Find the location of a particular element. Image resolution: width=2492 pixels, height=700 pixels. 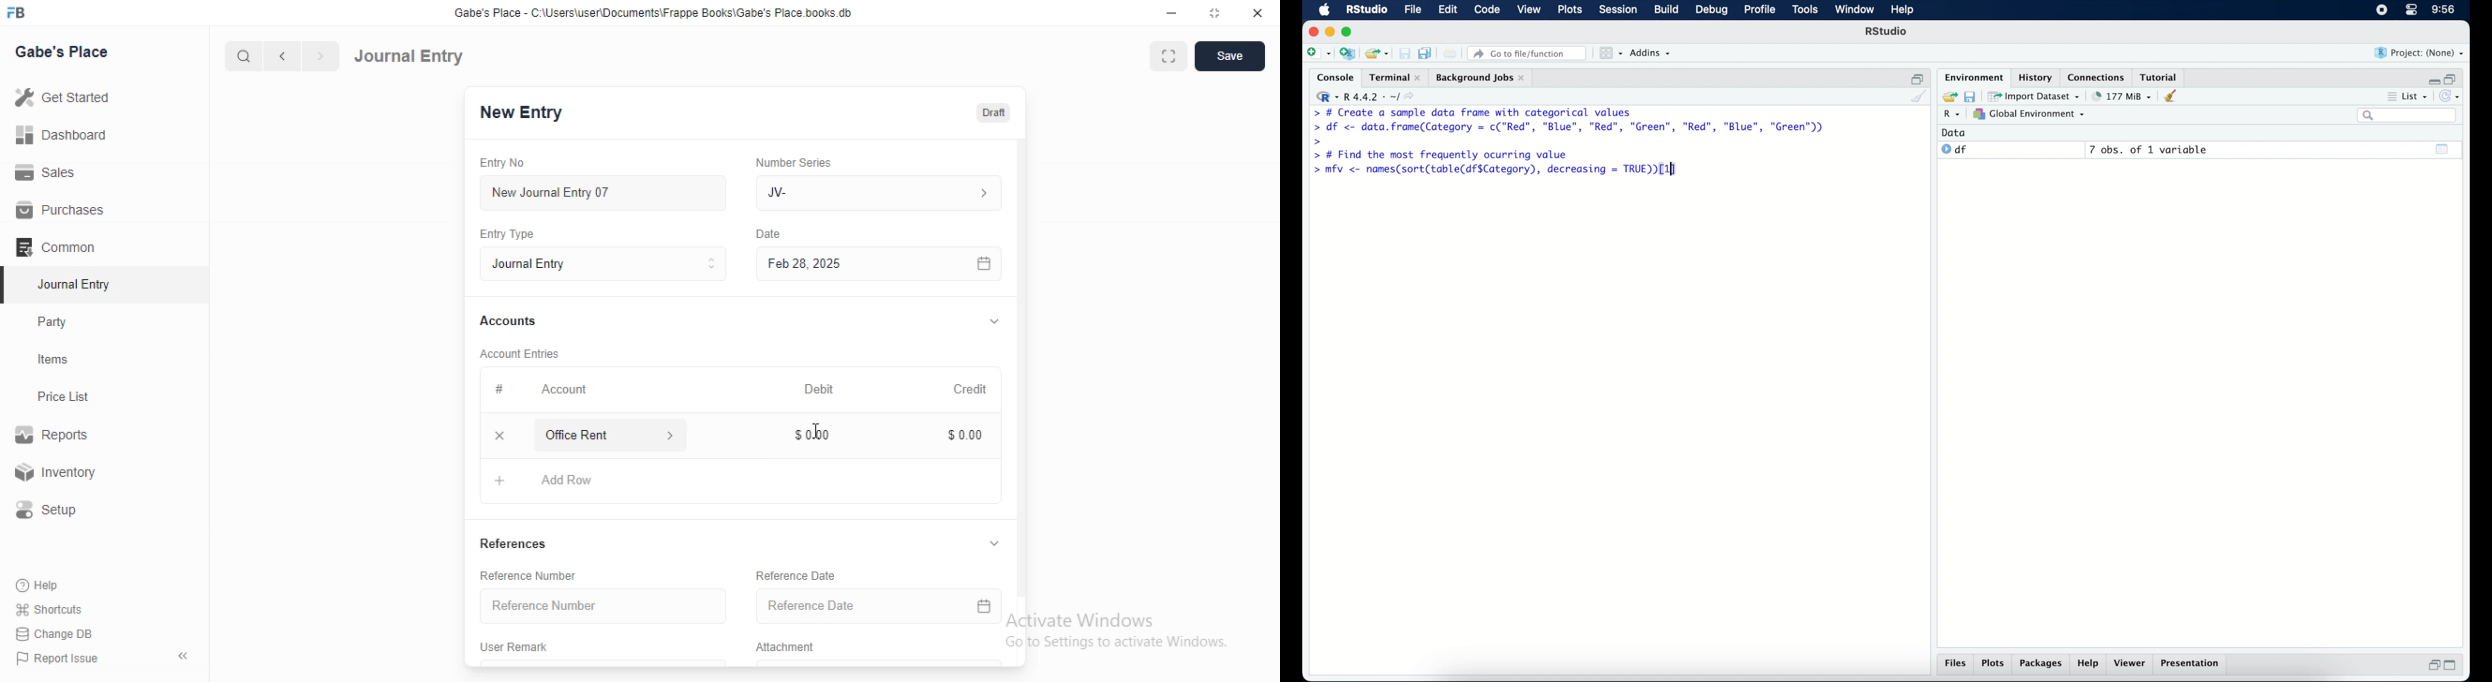

References is located at coordinates (521, 545).